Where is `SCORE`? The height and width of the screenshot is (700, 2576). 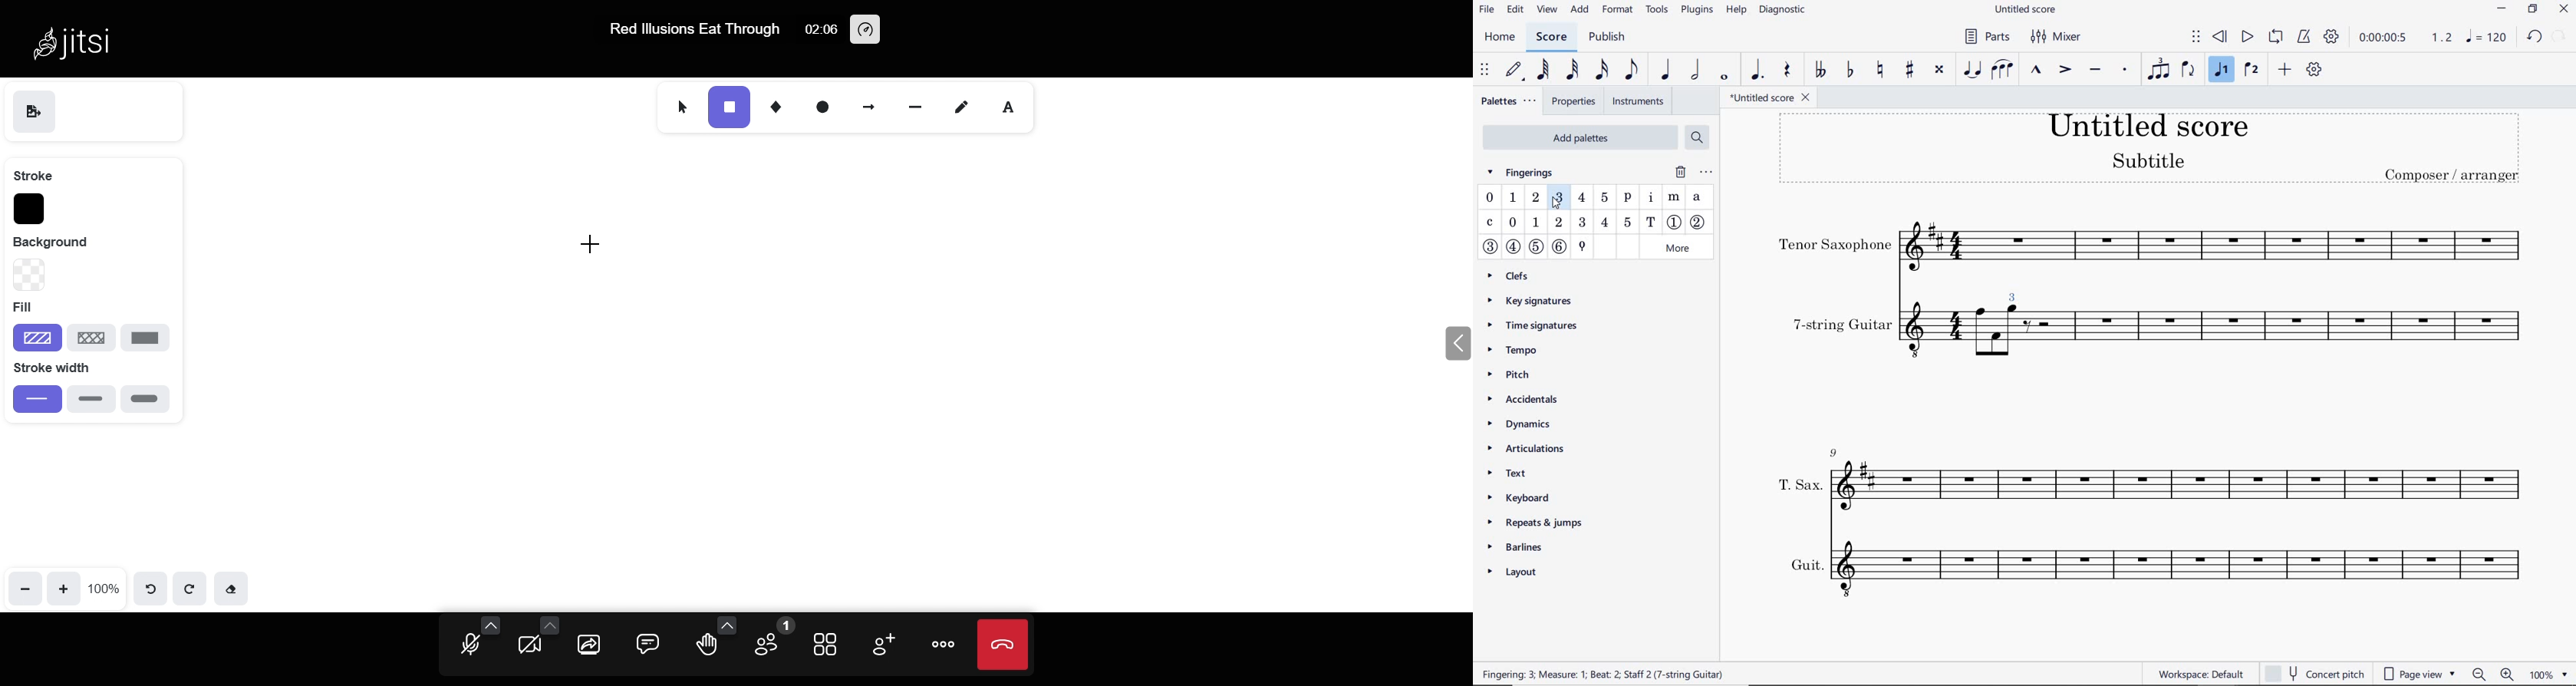 SCORE is located at coordinates (1550, 37).